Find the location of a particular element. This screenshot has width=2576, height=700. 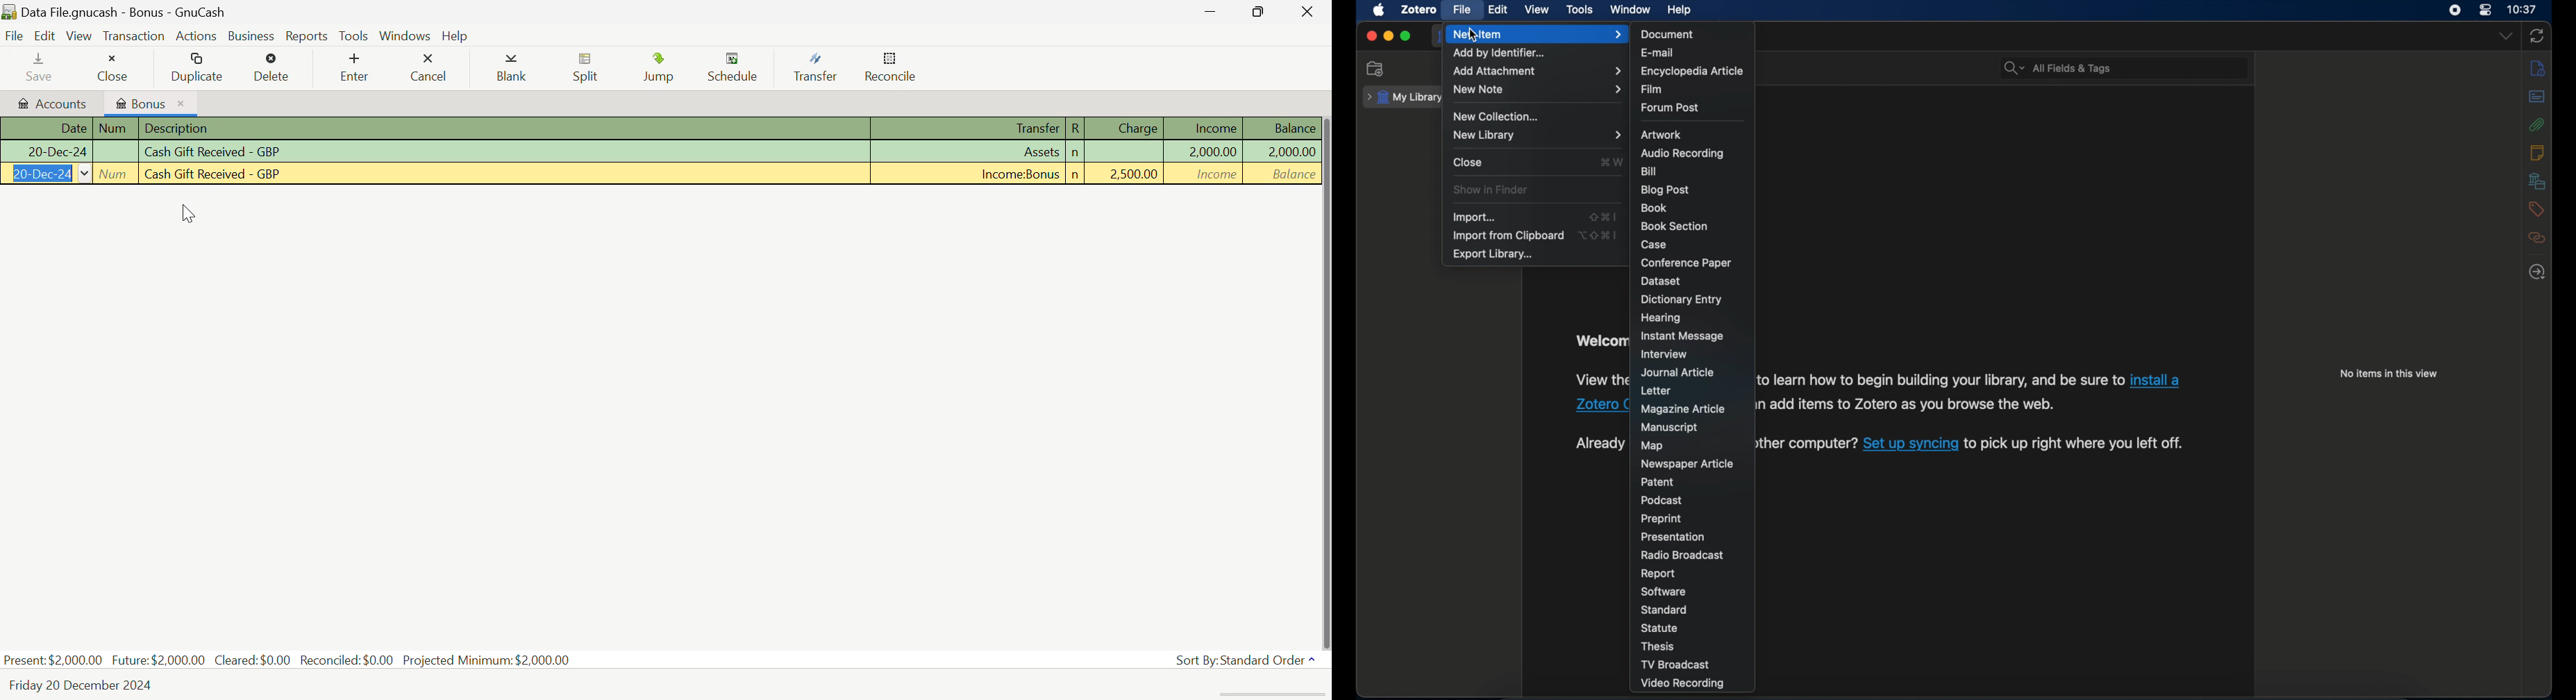

R is located at coordinates (1075, 128).